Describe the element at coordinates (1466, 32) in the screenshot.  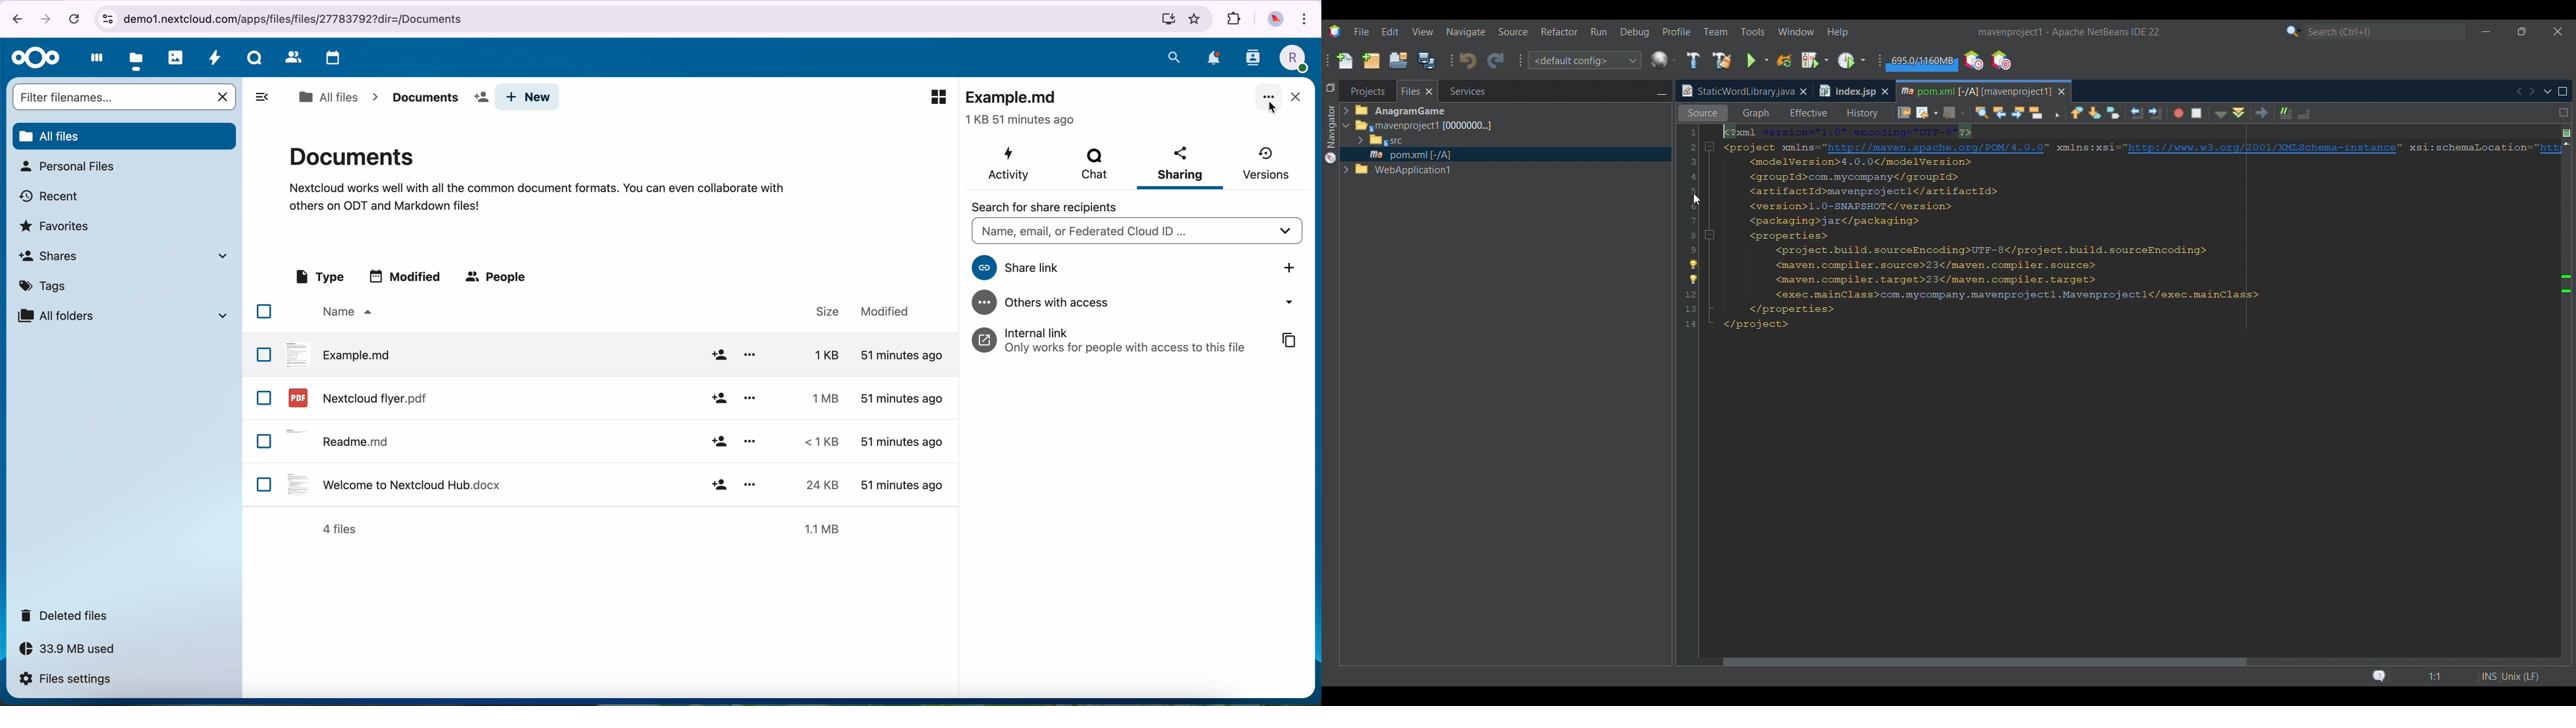
I see `Navigate menu` at that location.